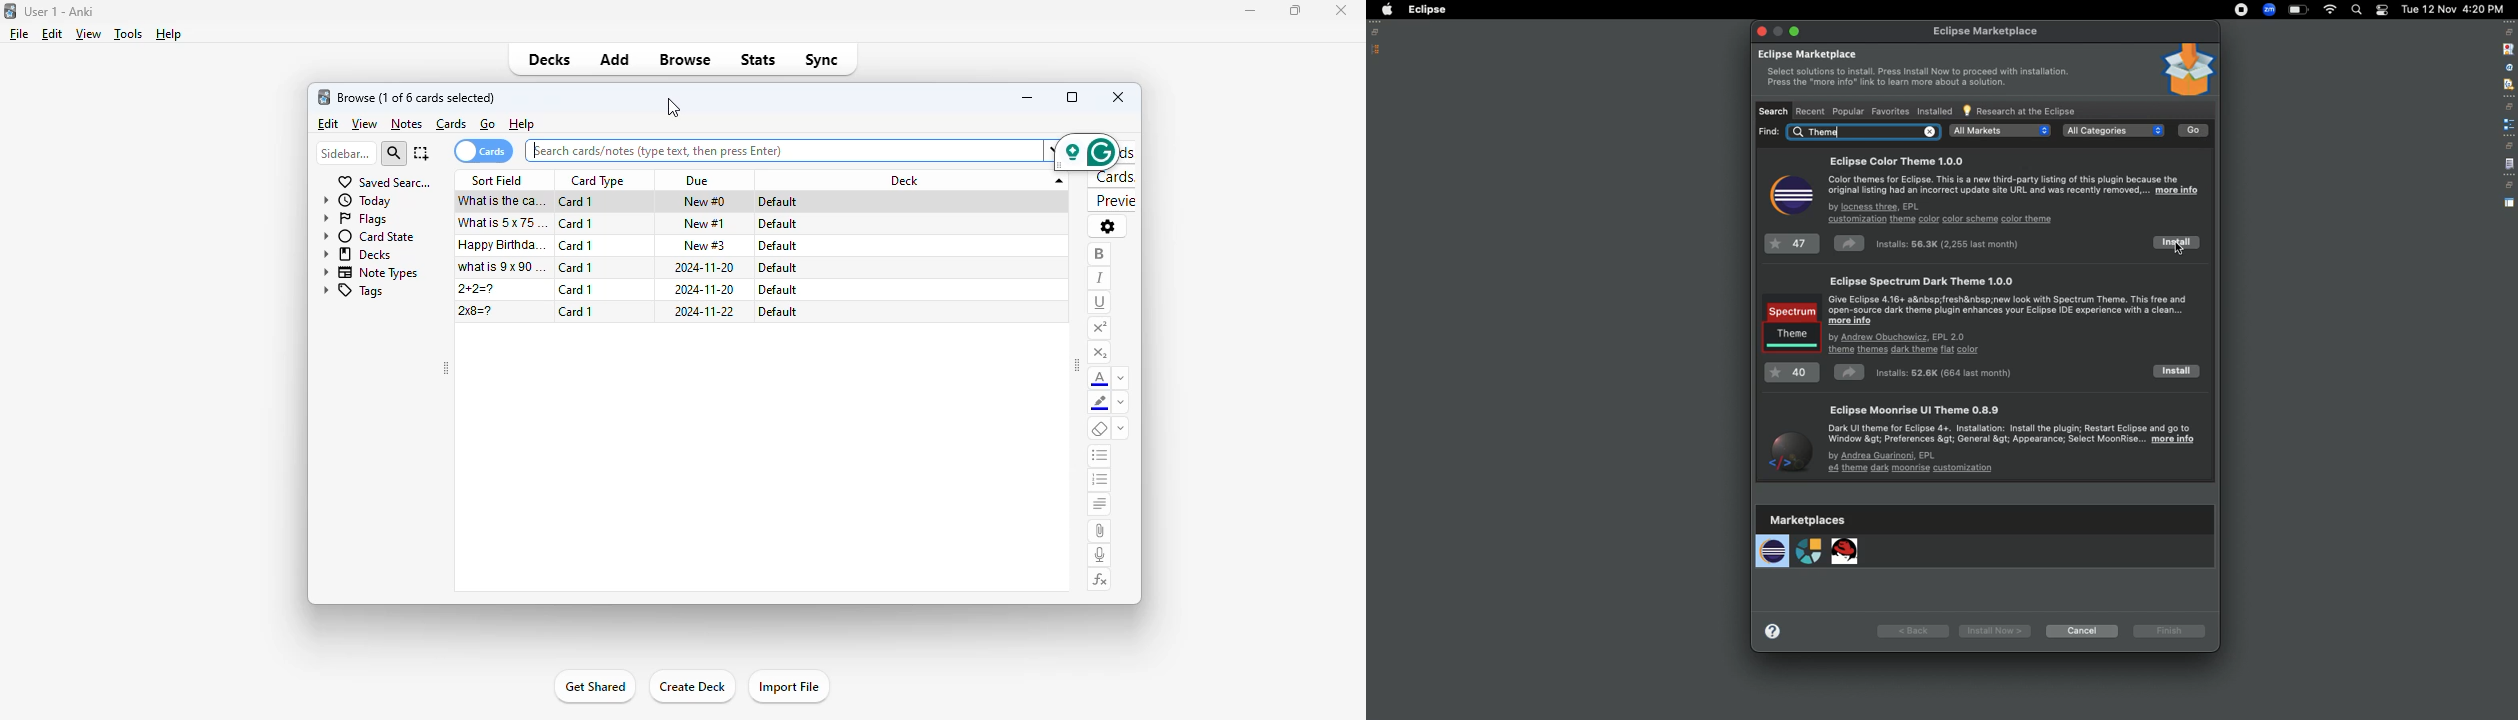  Describe the element at coordinates (89, 34) in the screenshot. I see `view` at that location.